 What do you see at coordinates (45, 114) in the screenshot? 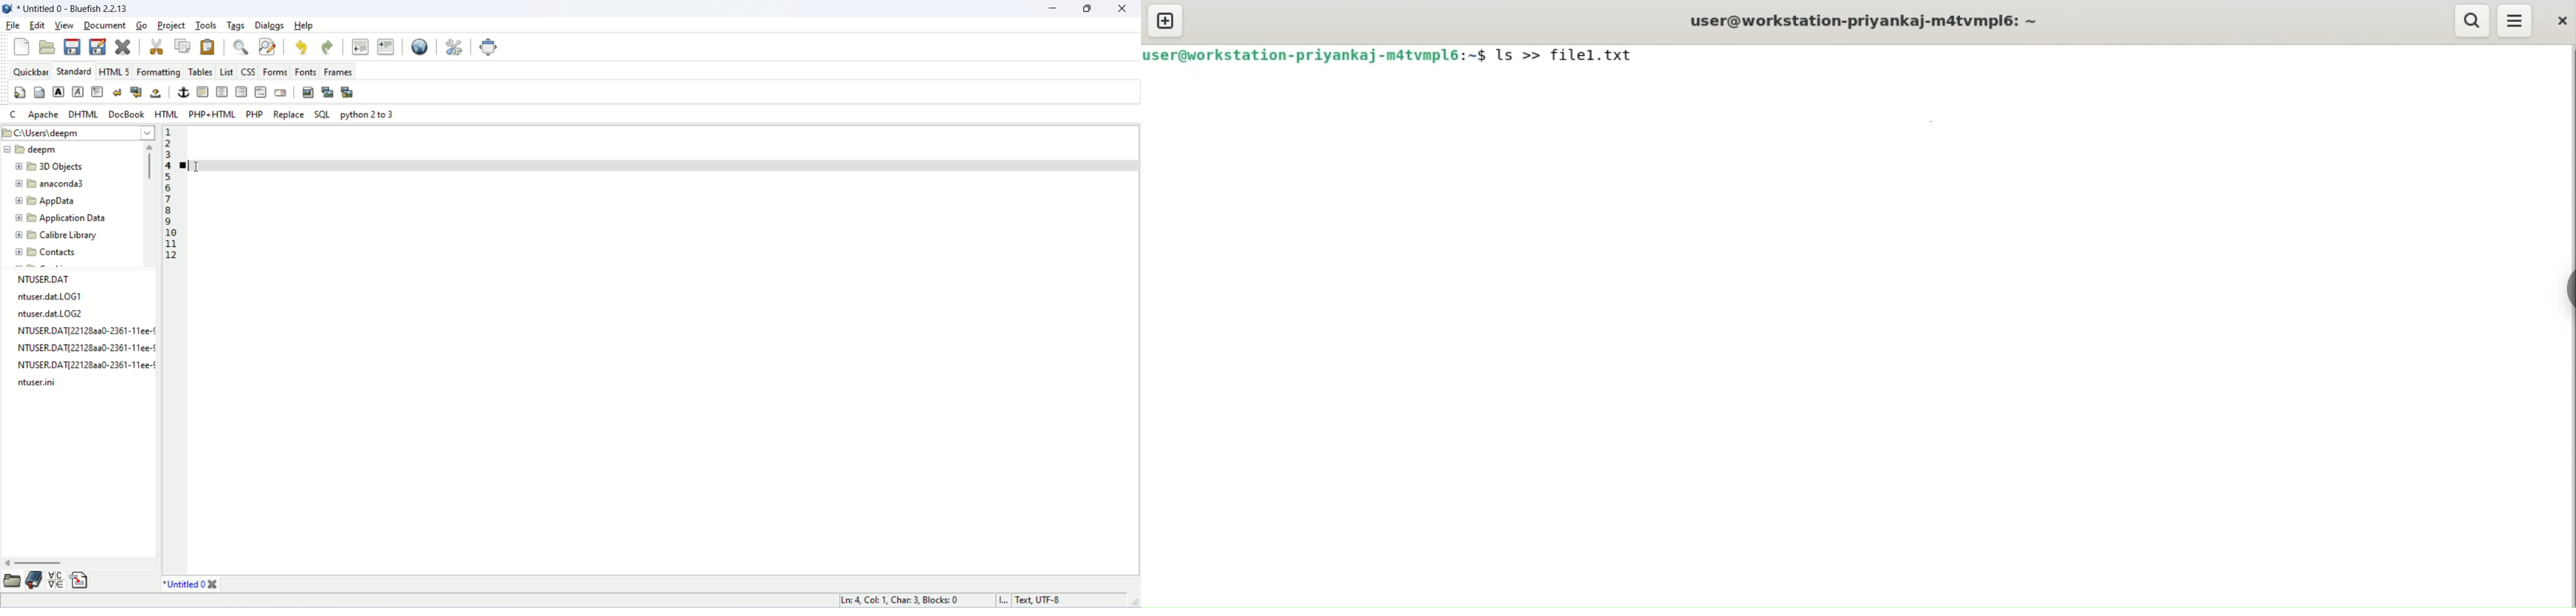
I see `apache` at bounding box center [45, 114].